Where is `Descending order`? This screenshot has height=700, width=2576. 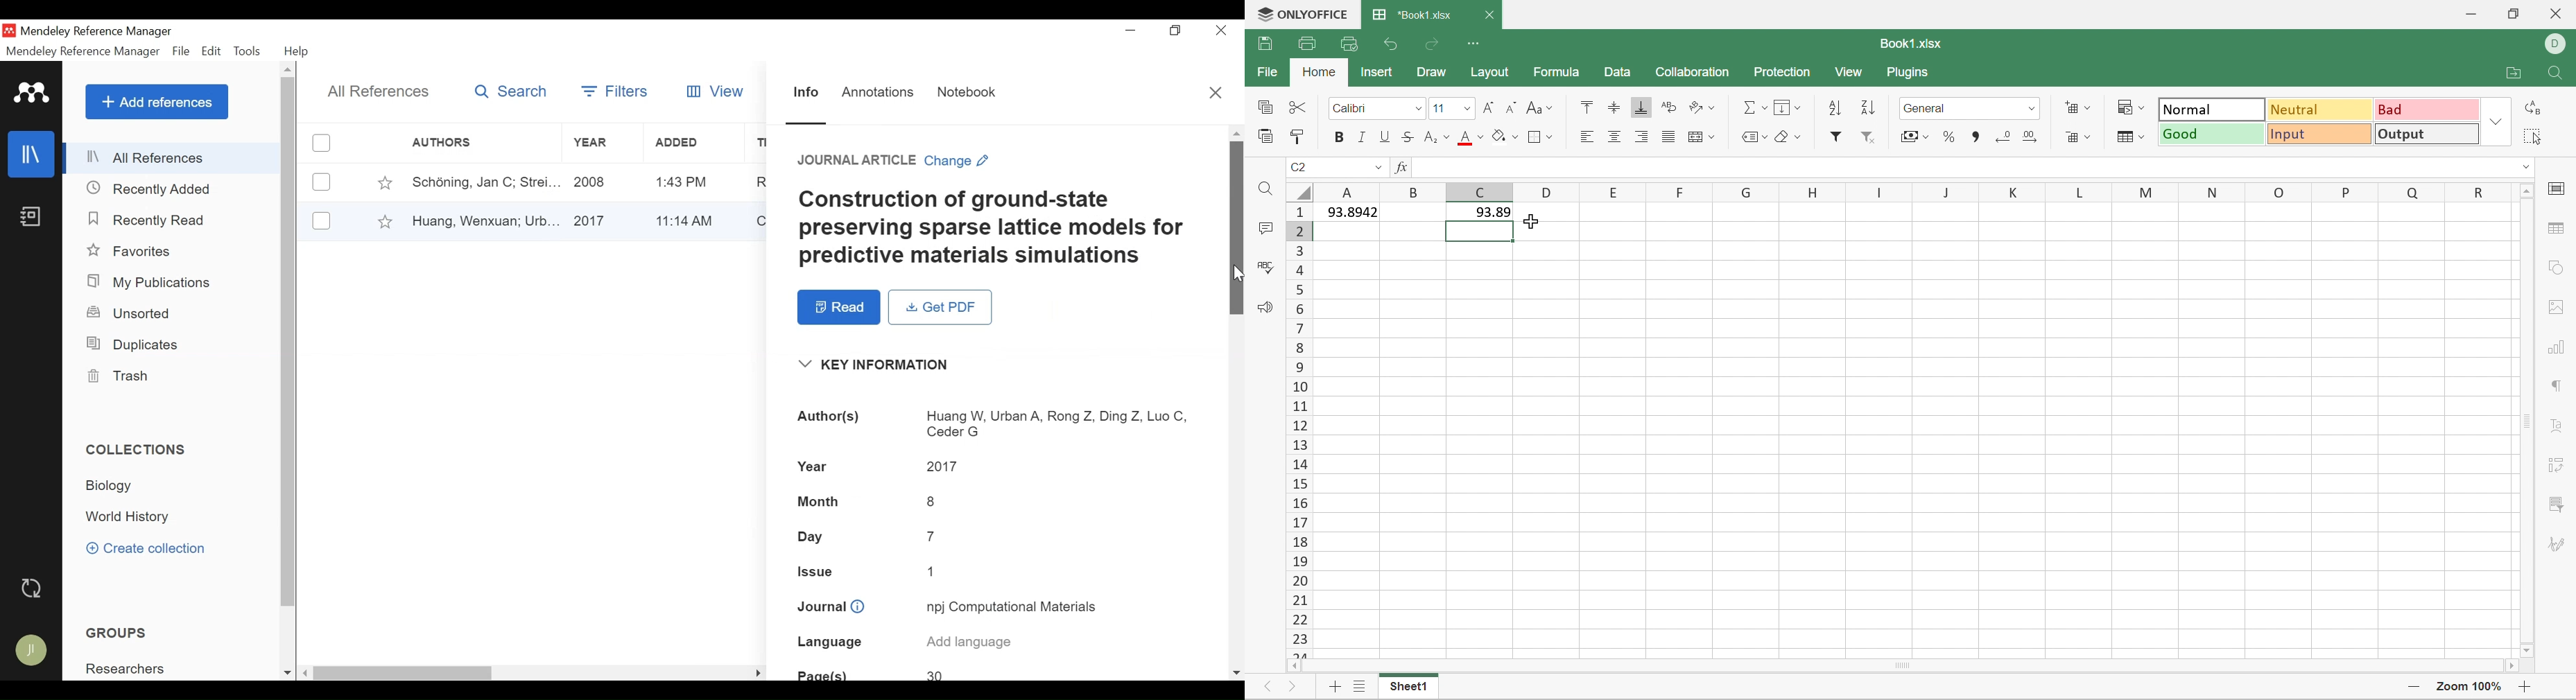
Descending order is located at coordinates (1867, 107).